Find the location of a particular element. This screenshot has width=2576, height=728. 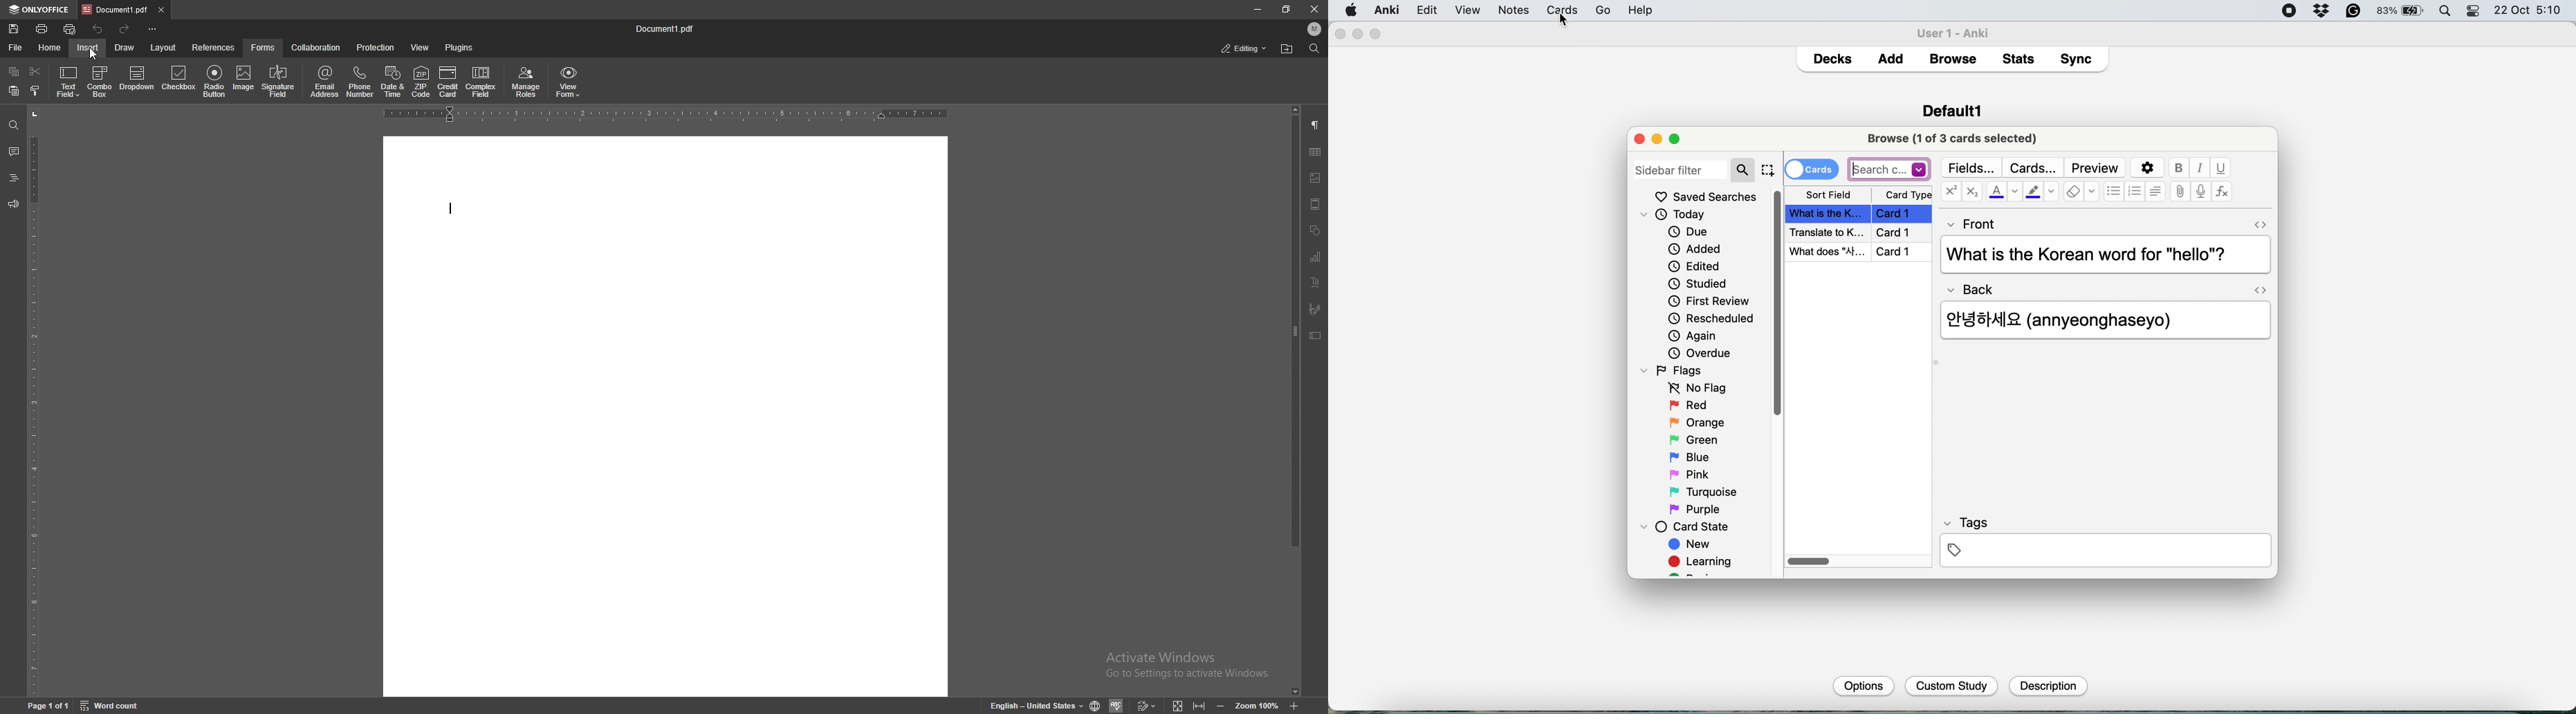

saved searches is located at coordinates (1706, 197).